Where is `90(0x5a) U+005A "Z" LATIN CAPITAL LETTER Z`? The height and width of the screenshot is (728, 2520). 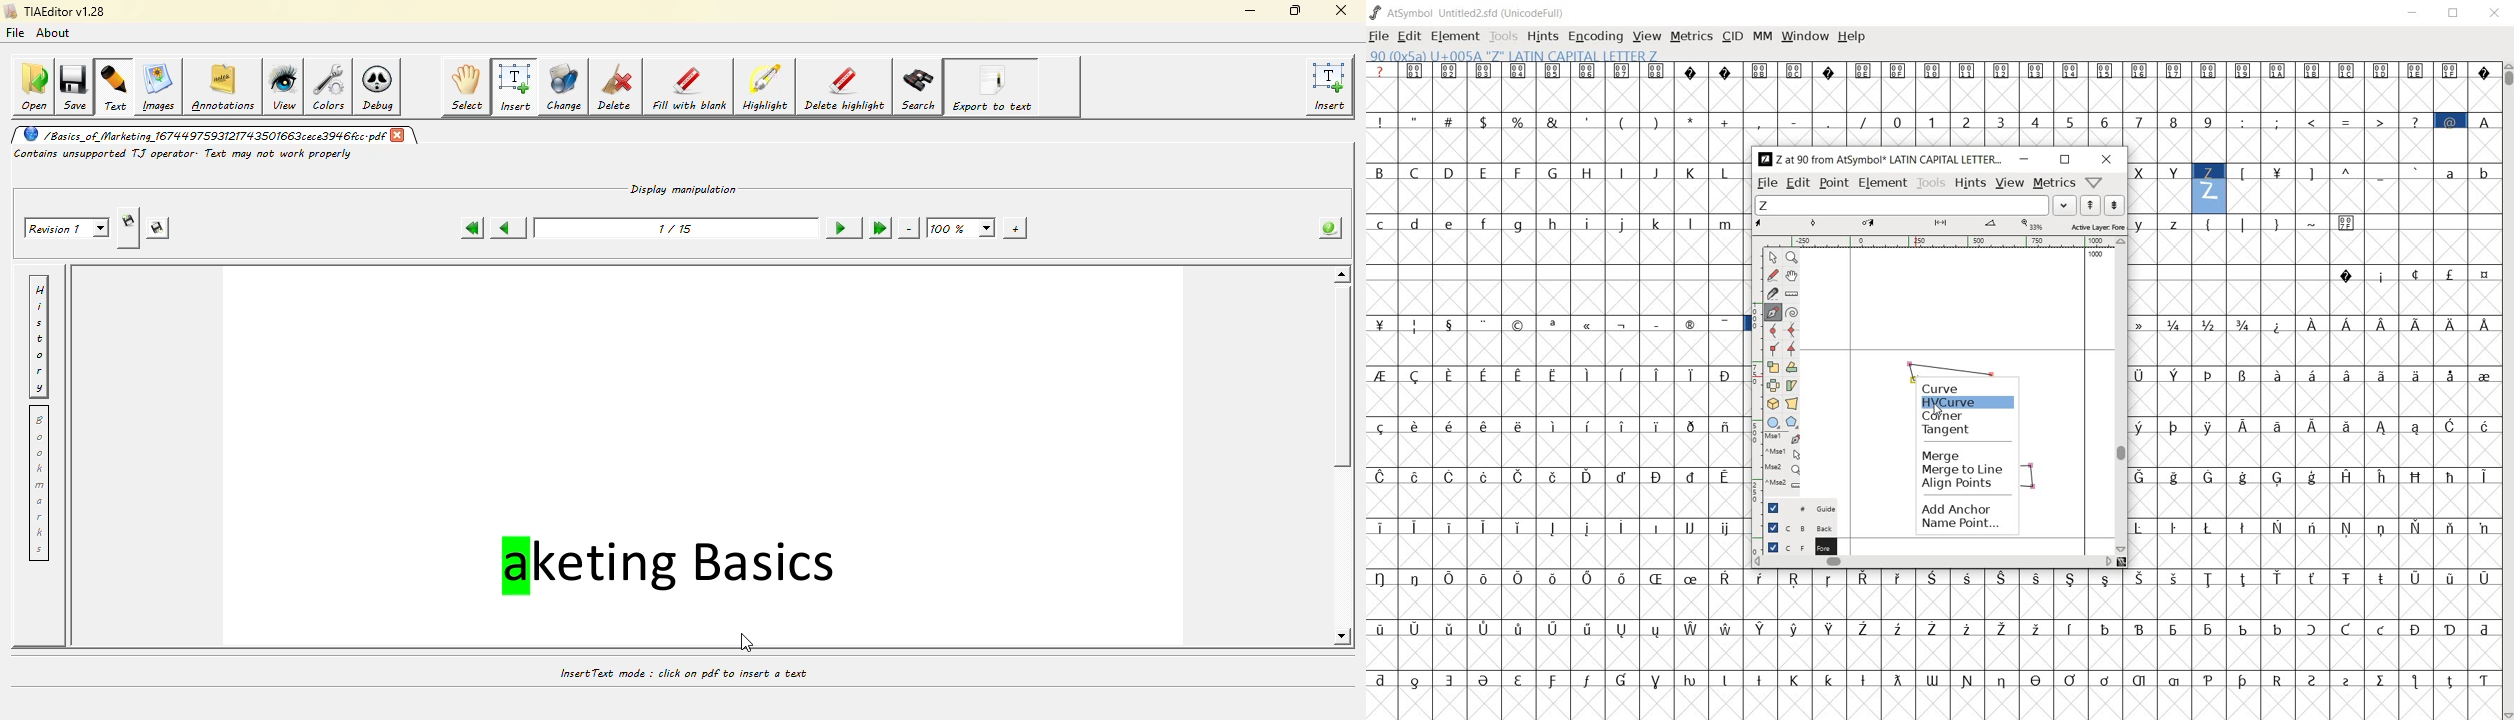
90(0x5a) U+005A "Z" LATIN CAPITAL LETTER Z is located at coordinates (1513, 56).